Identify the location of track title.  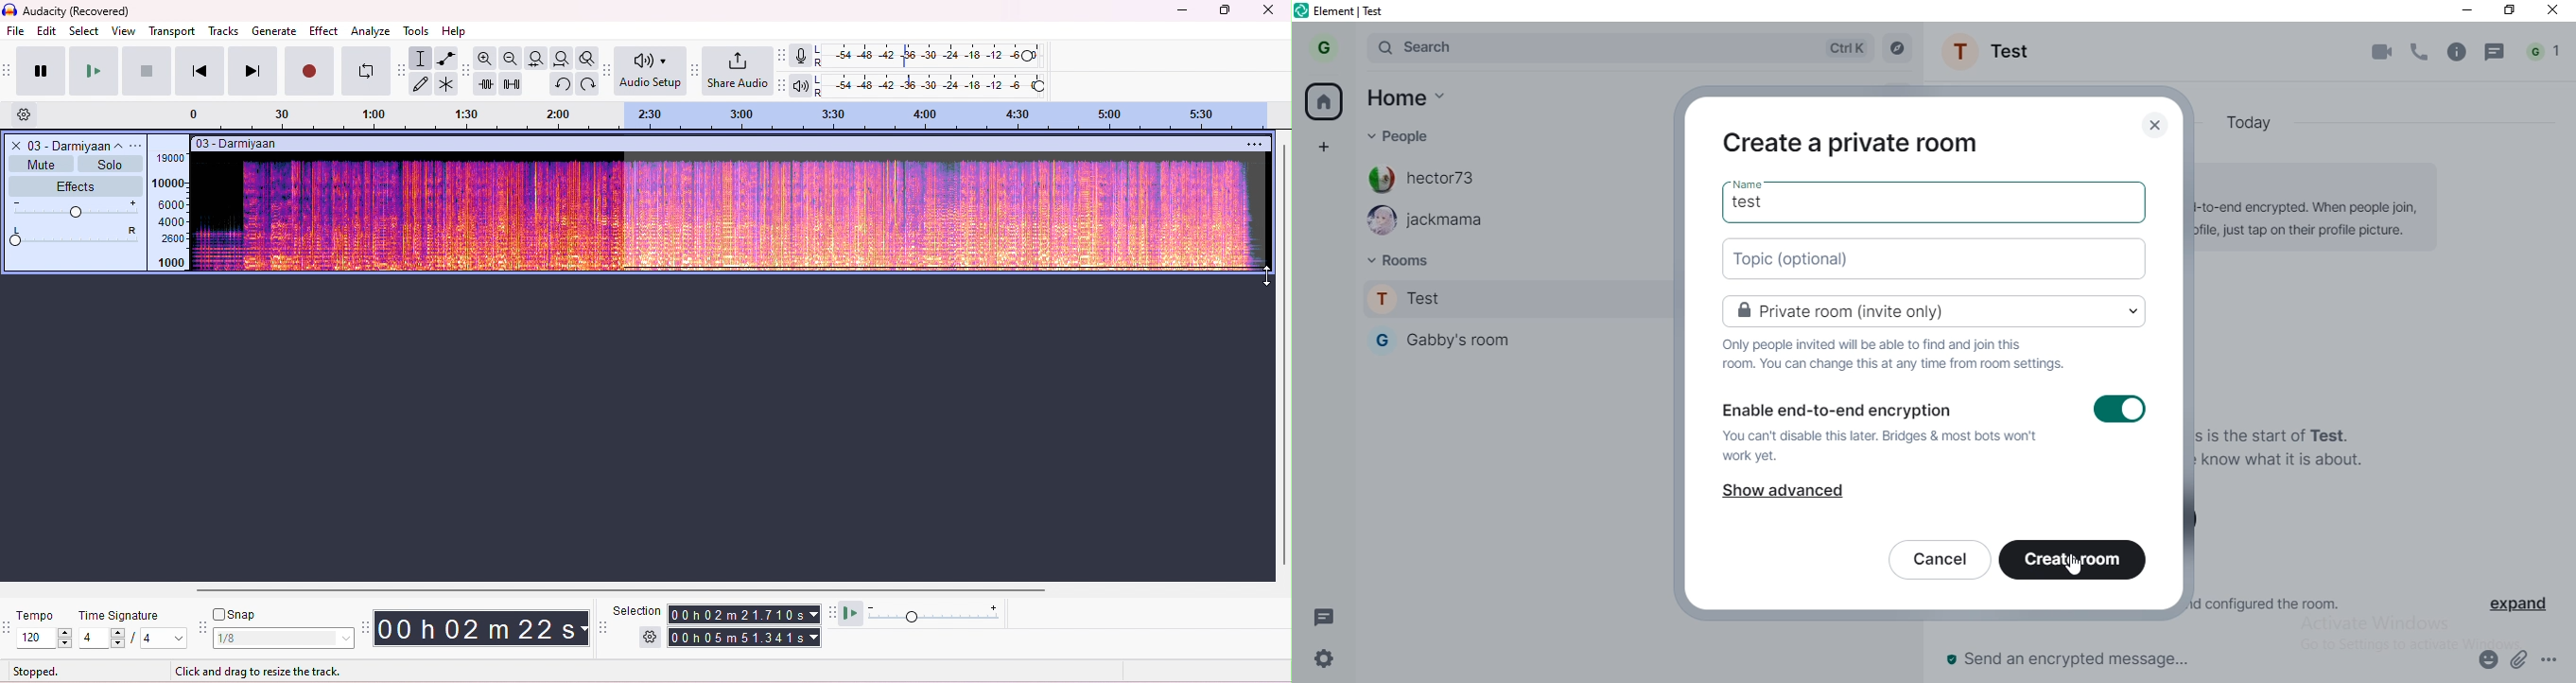
(238, 143).